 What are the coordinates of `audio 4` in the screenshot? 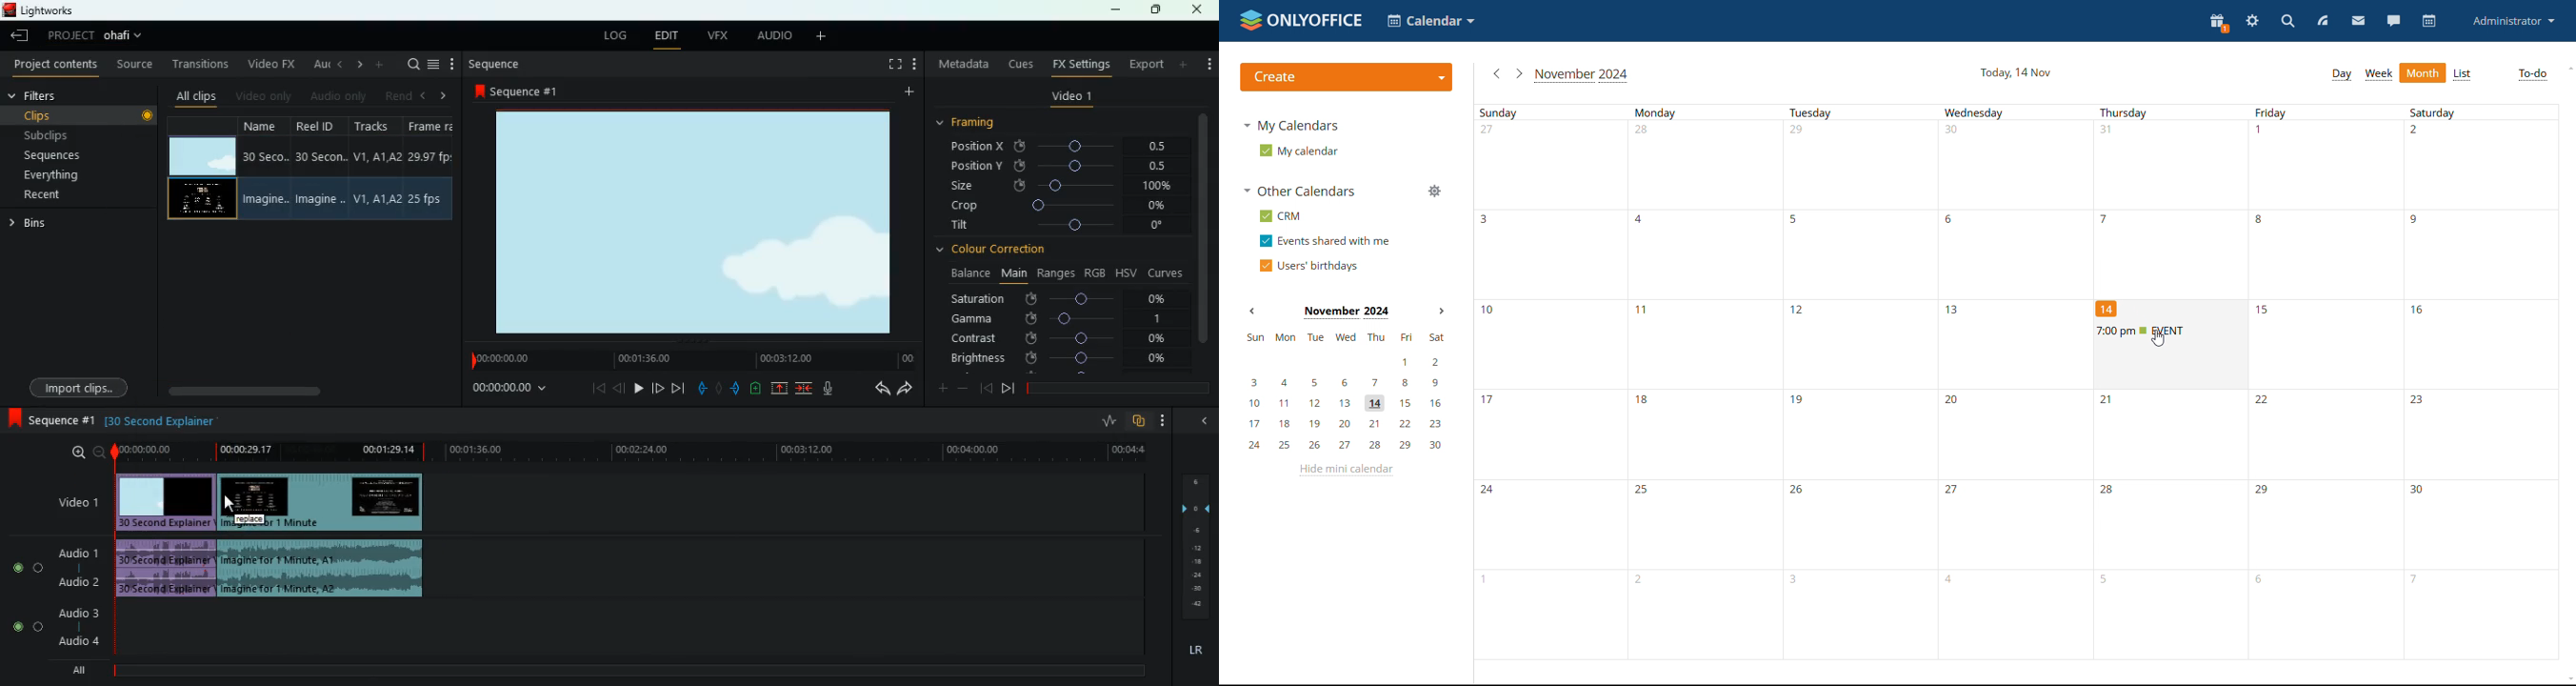 It's located at (78, 642).